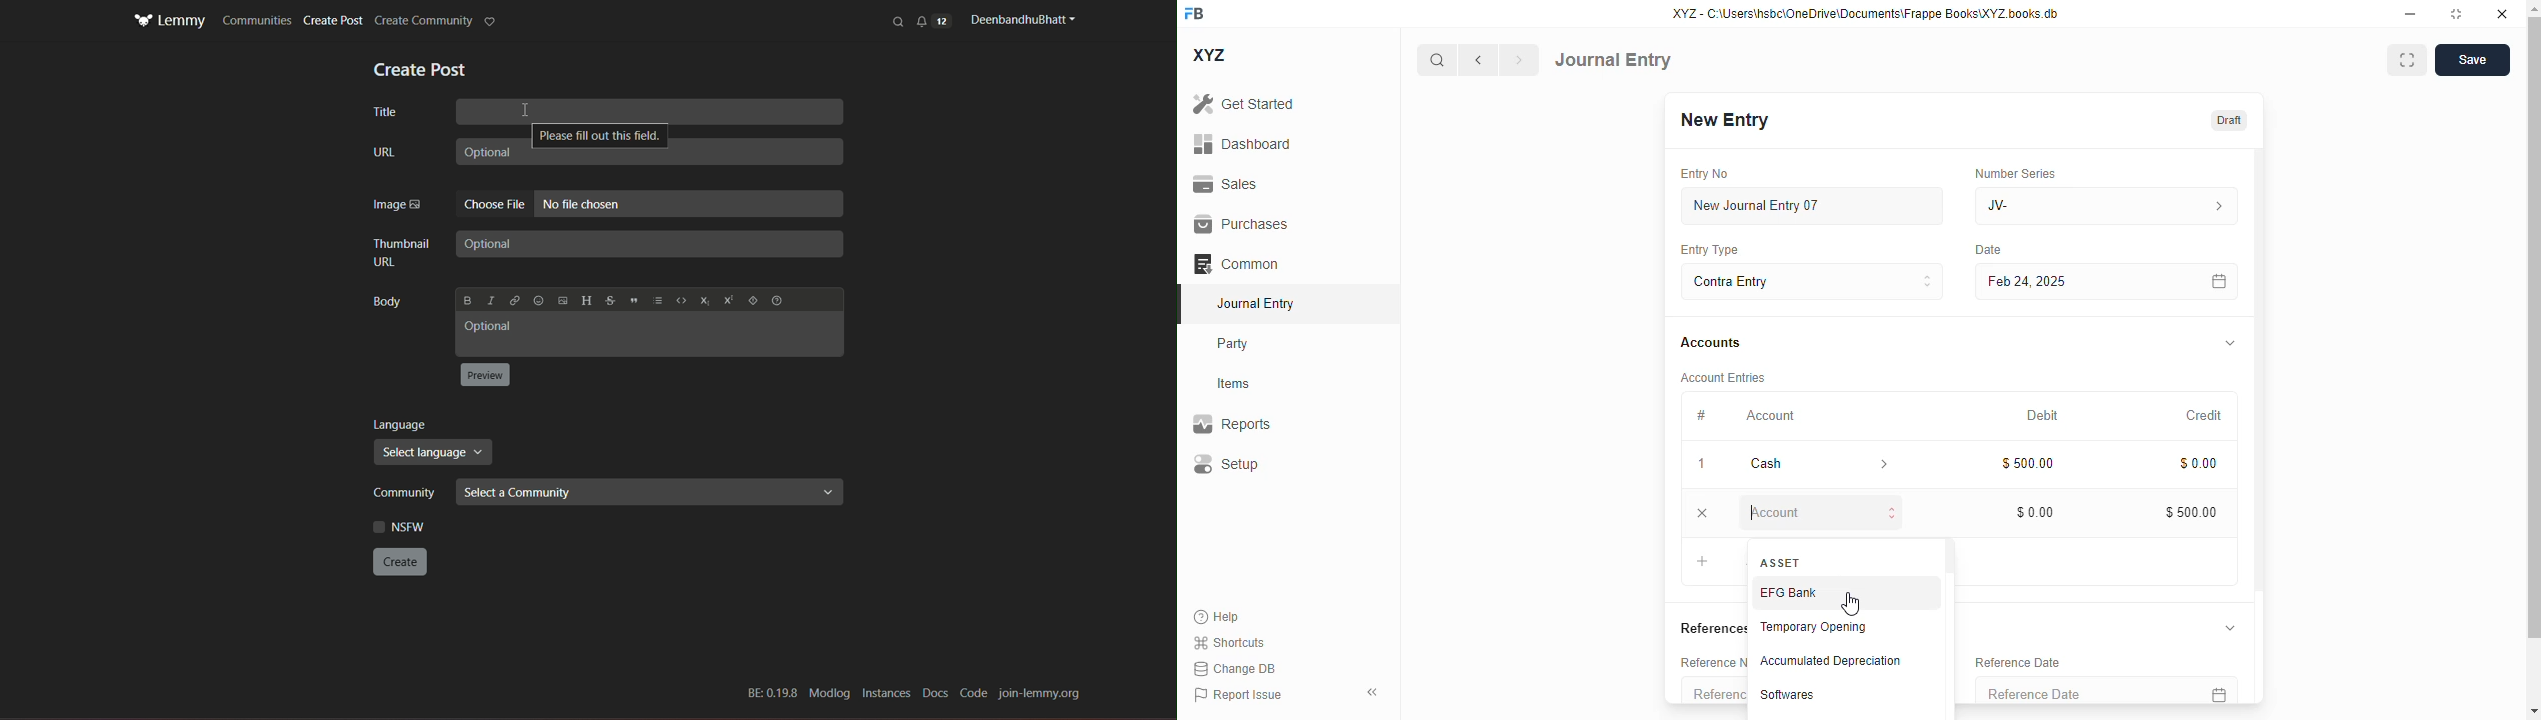 This screenshot has width=2548, height=728. I want to click on account entries, so click(1725, 379).